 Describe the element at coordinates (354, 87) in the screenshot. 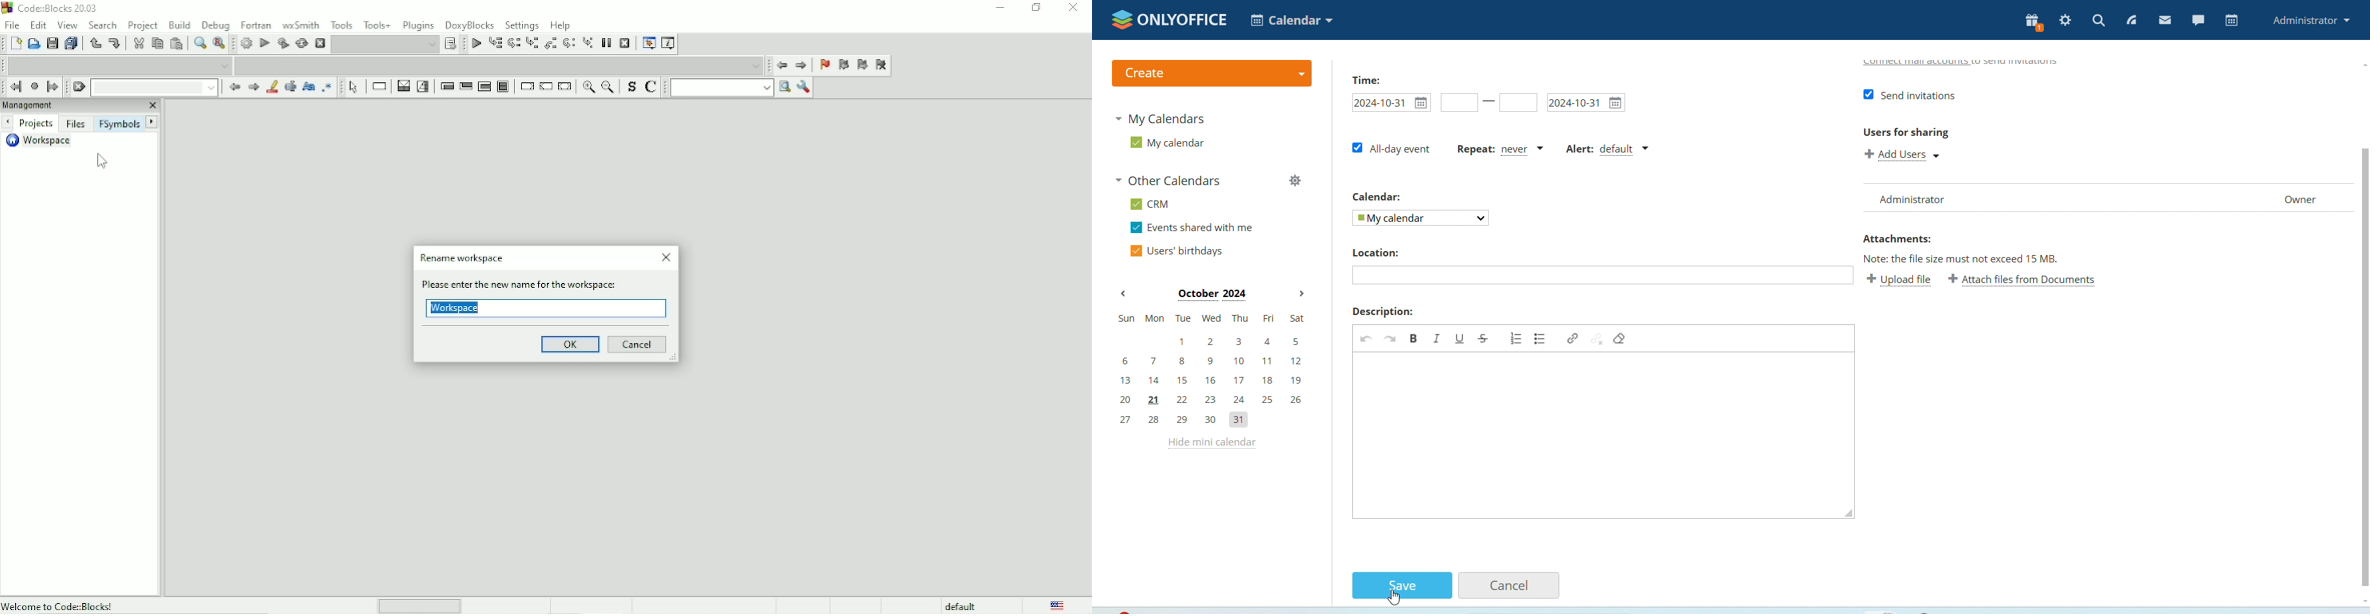

I see `Select` at that location.